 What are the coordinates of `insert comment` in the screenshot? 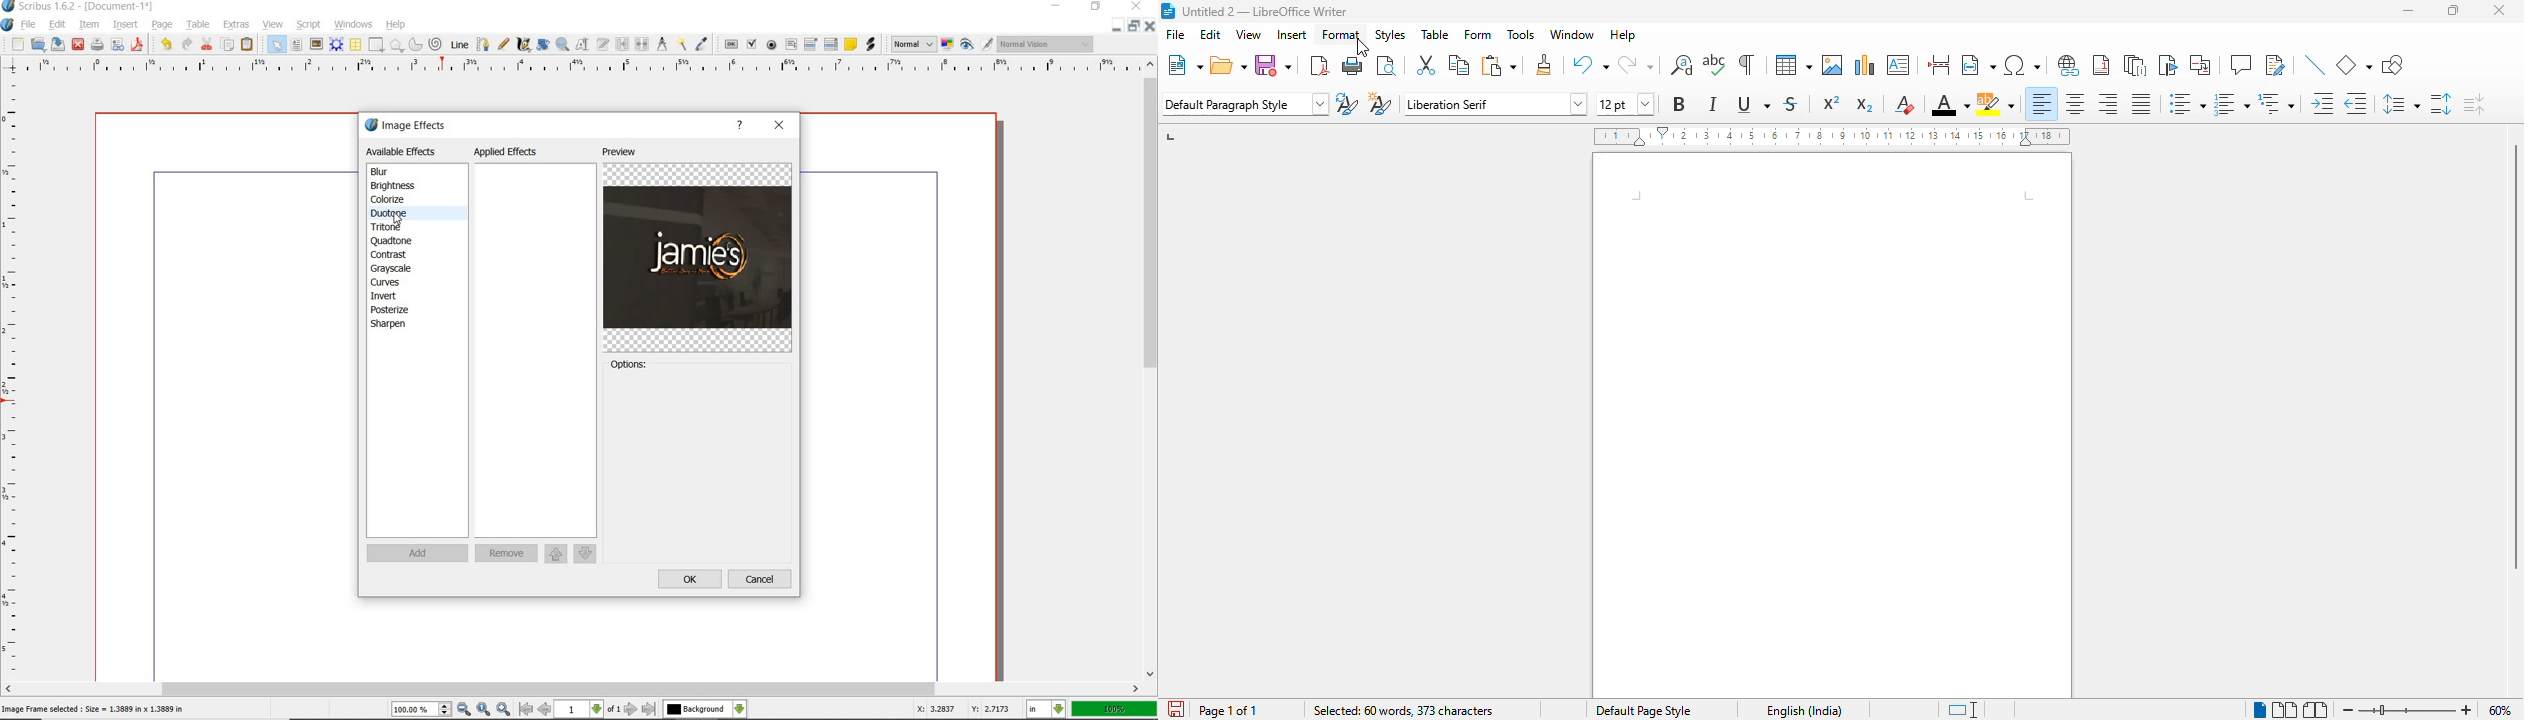 It's located at (2241, 64).